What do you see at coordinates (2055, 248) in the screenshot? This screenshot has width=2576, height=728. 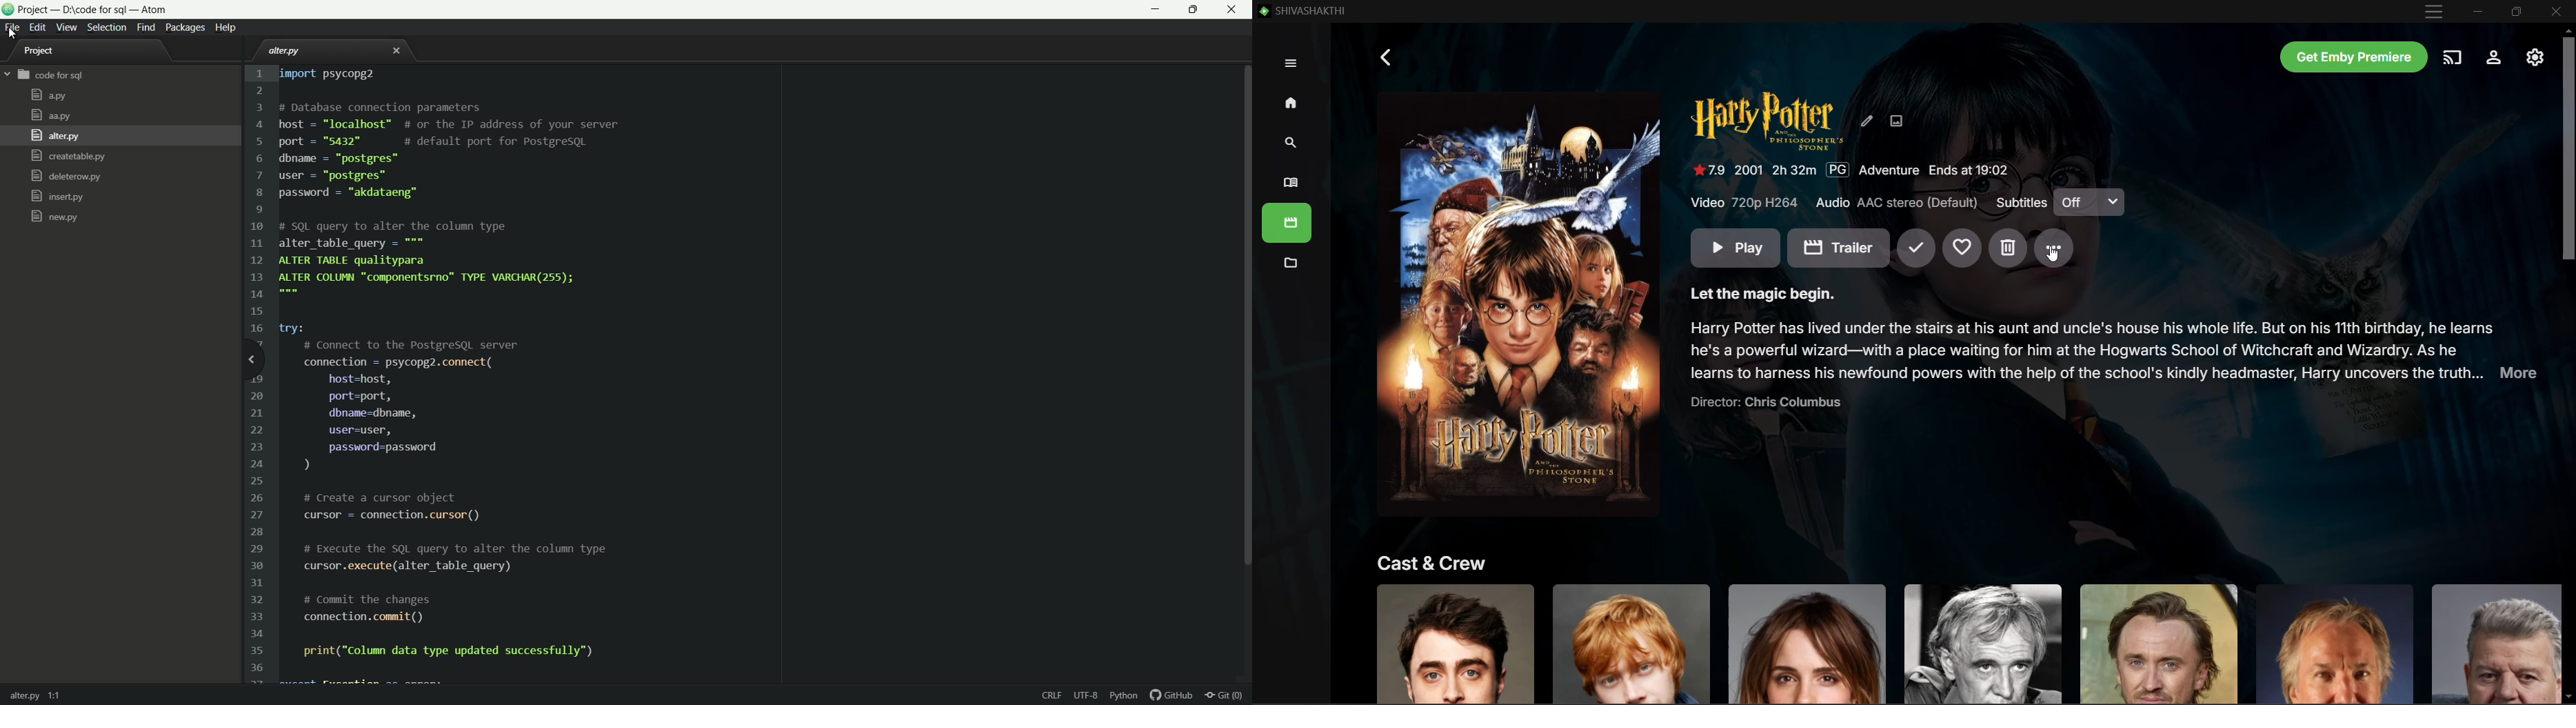 I see `More` at bounding box center [2055, 248].